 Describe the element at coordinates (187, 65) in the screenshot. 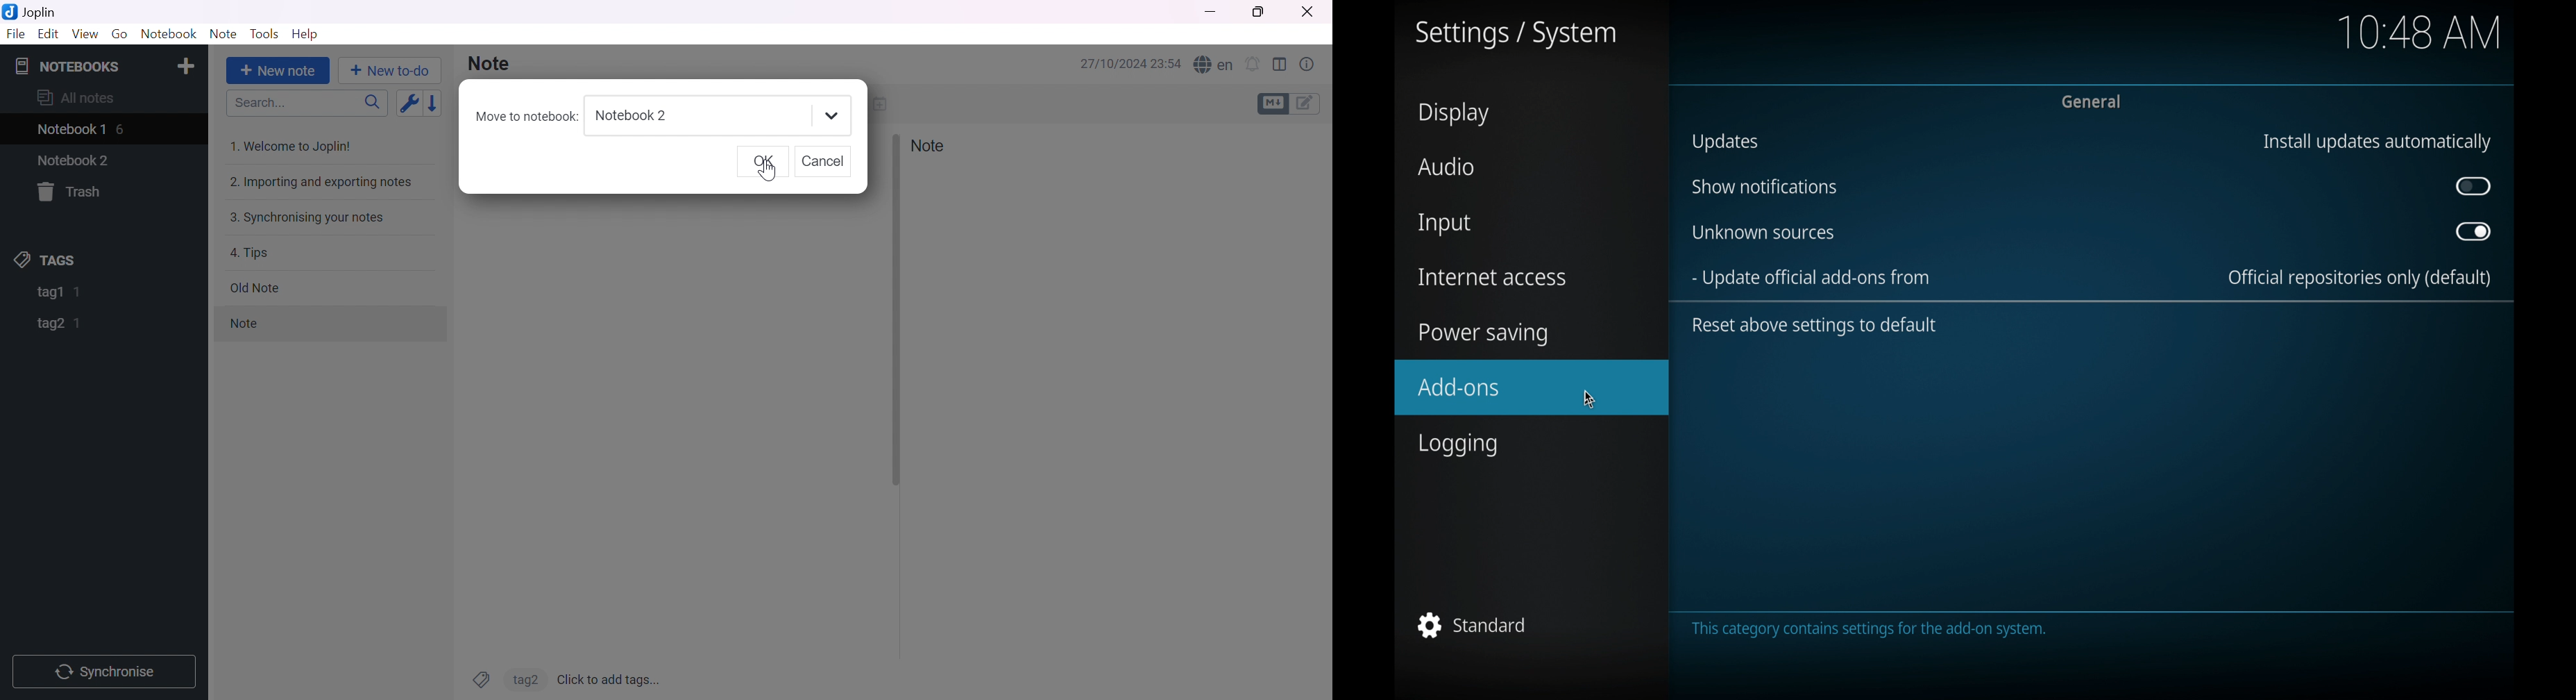

I see `Add notebook` at that location.